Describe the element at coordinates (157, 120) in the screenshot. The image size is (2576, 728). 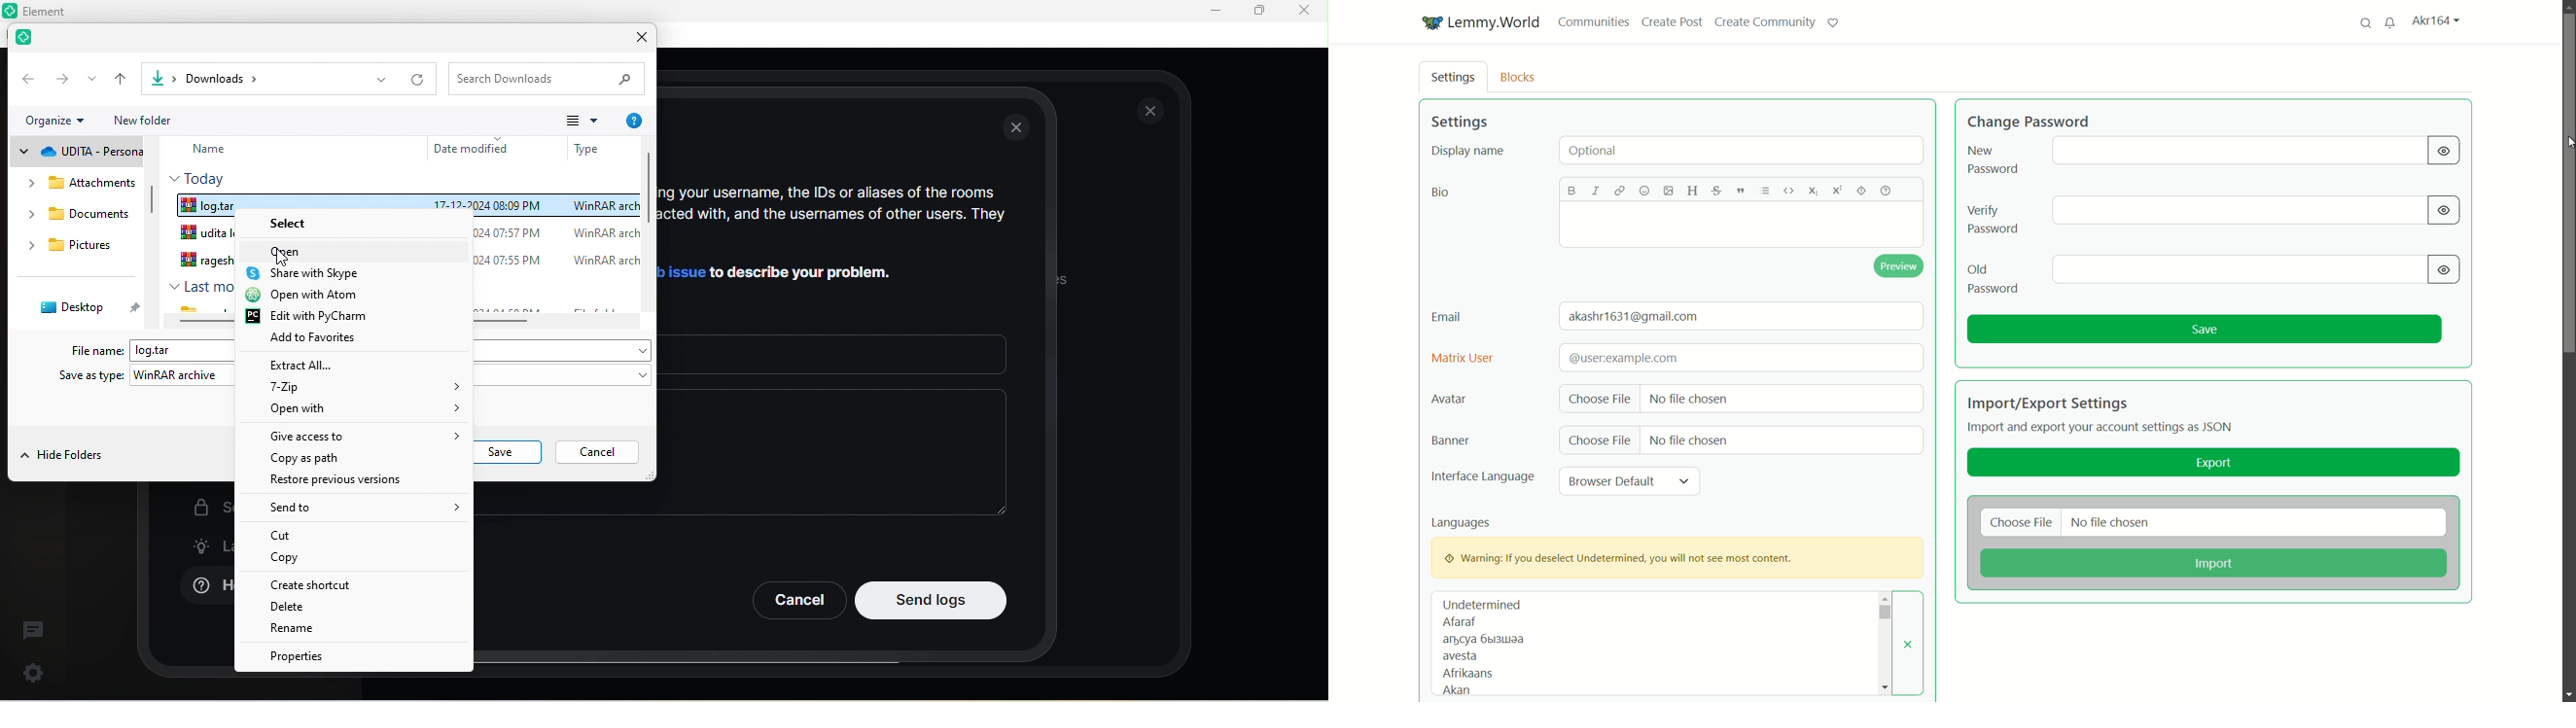
I see `new folder` at that location.